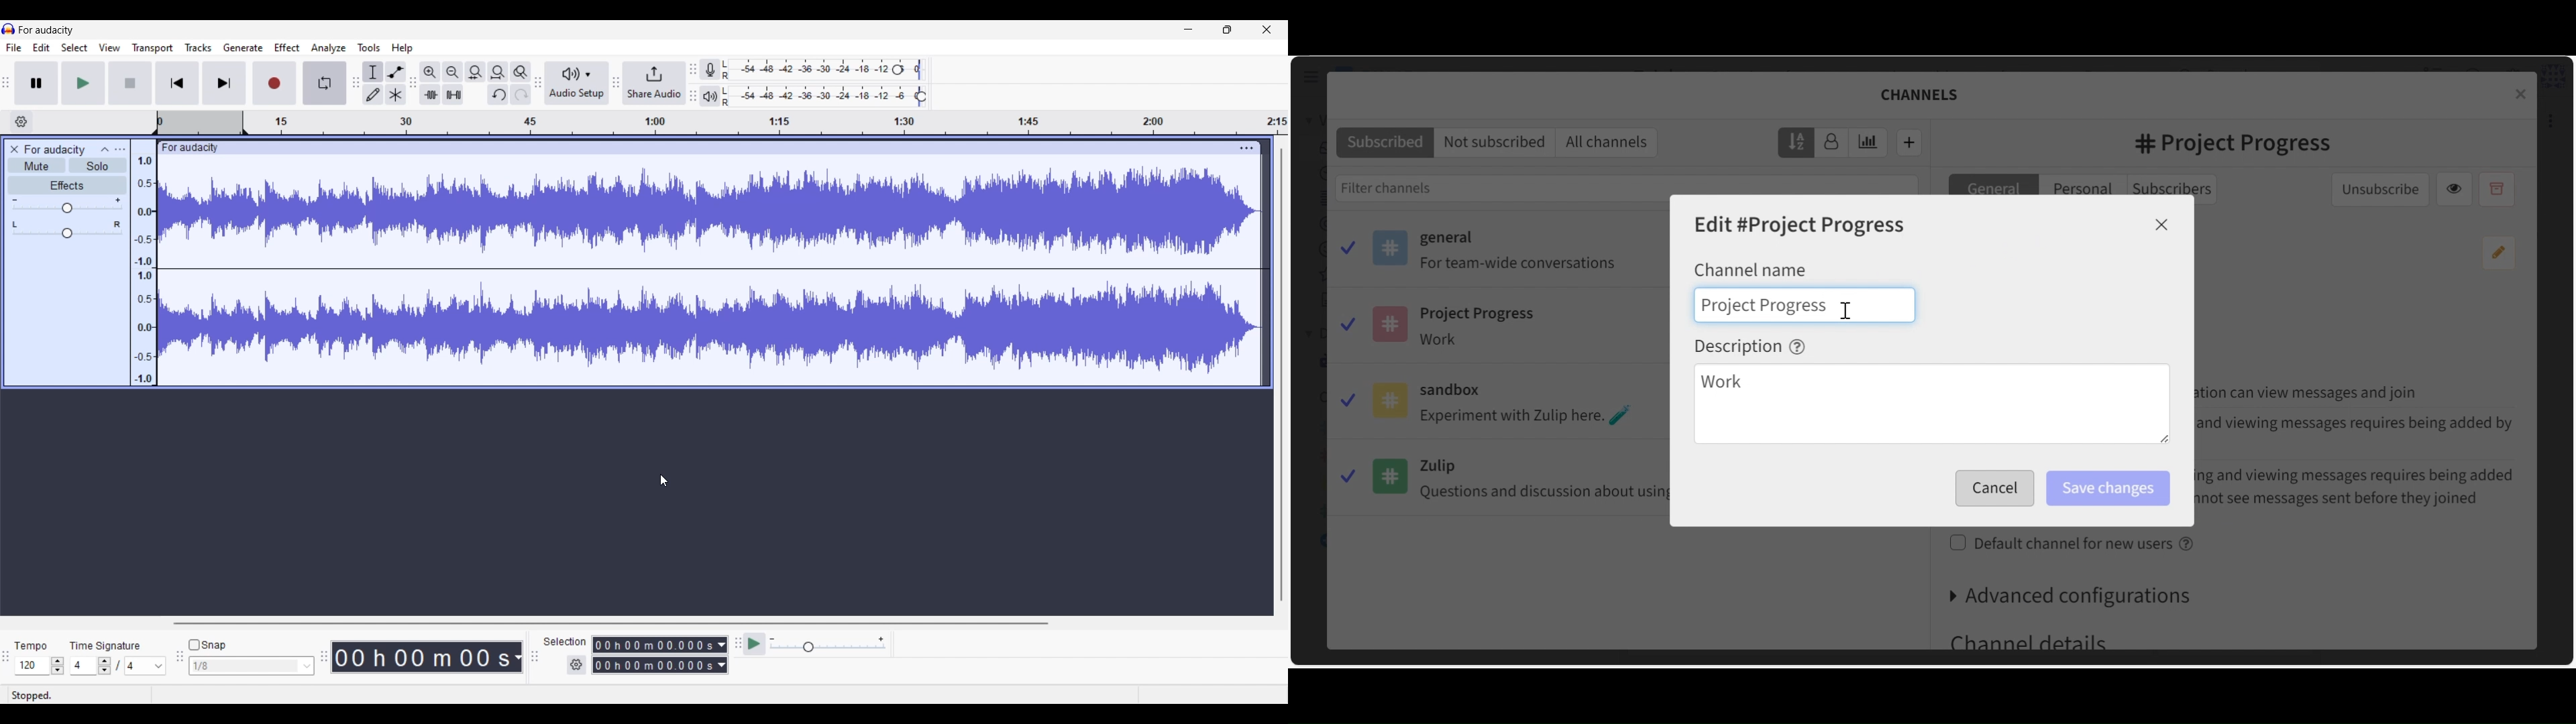  Describe the element at coordinates (354, 82) in the screenshot. I see `tools tool bar` at that location.